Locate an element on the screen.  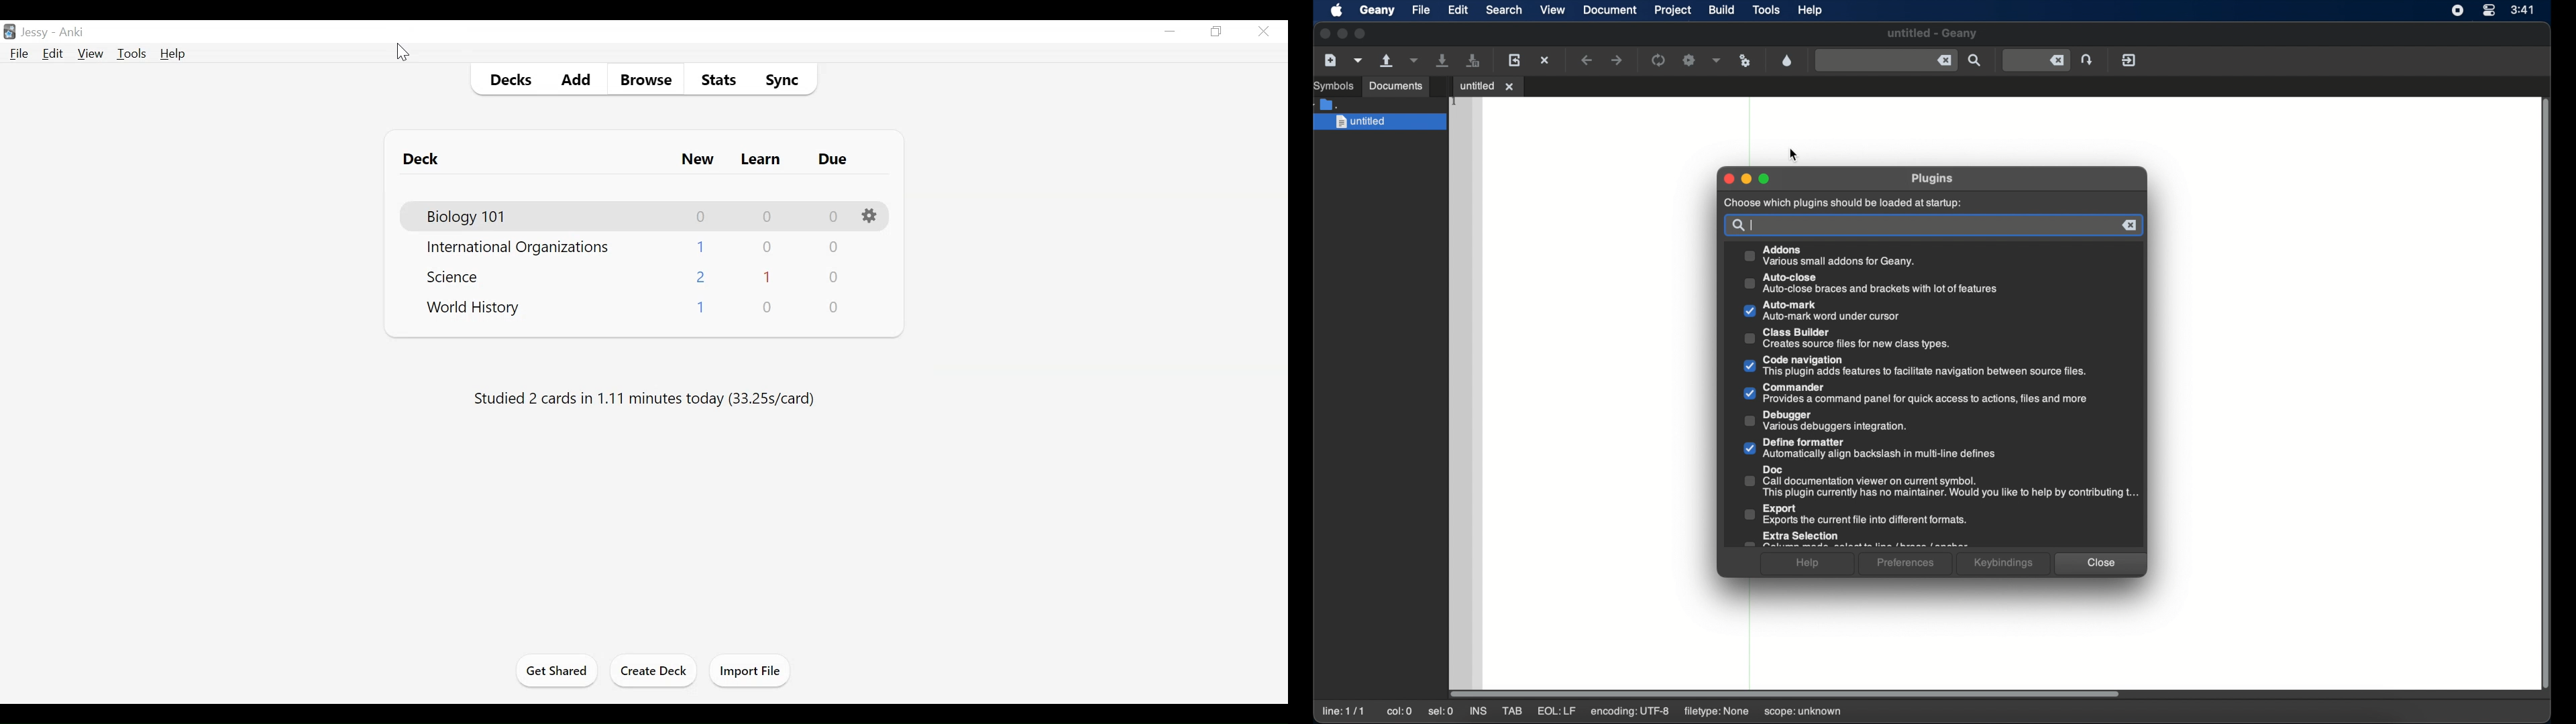
keybindings is located at coordinates (2003, 564).